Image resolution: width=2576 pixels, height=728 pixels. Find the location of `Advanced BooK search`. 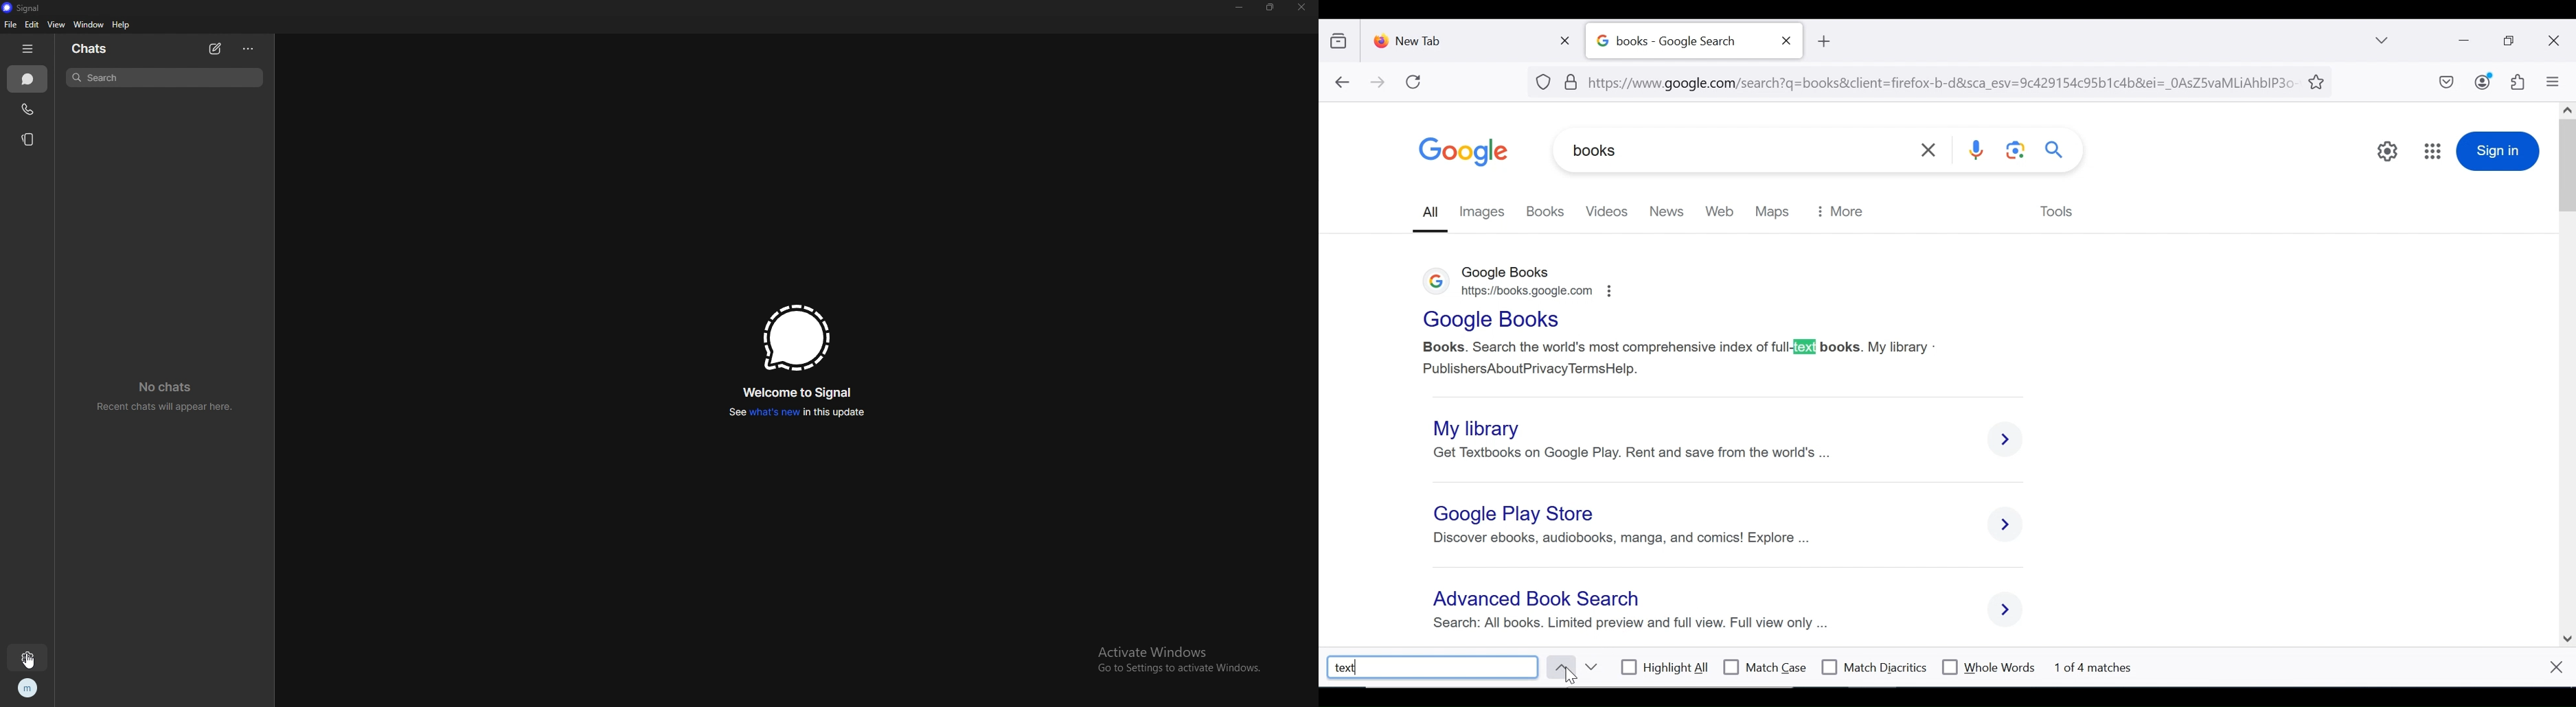

Advanced BooK search is located at coordinates (1540, 600).